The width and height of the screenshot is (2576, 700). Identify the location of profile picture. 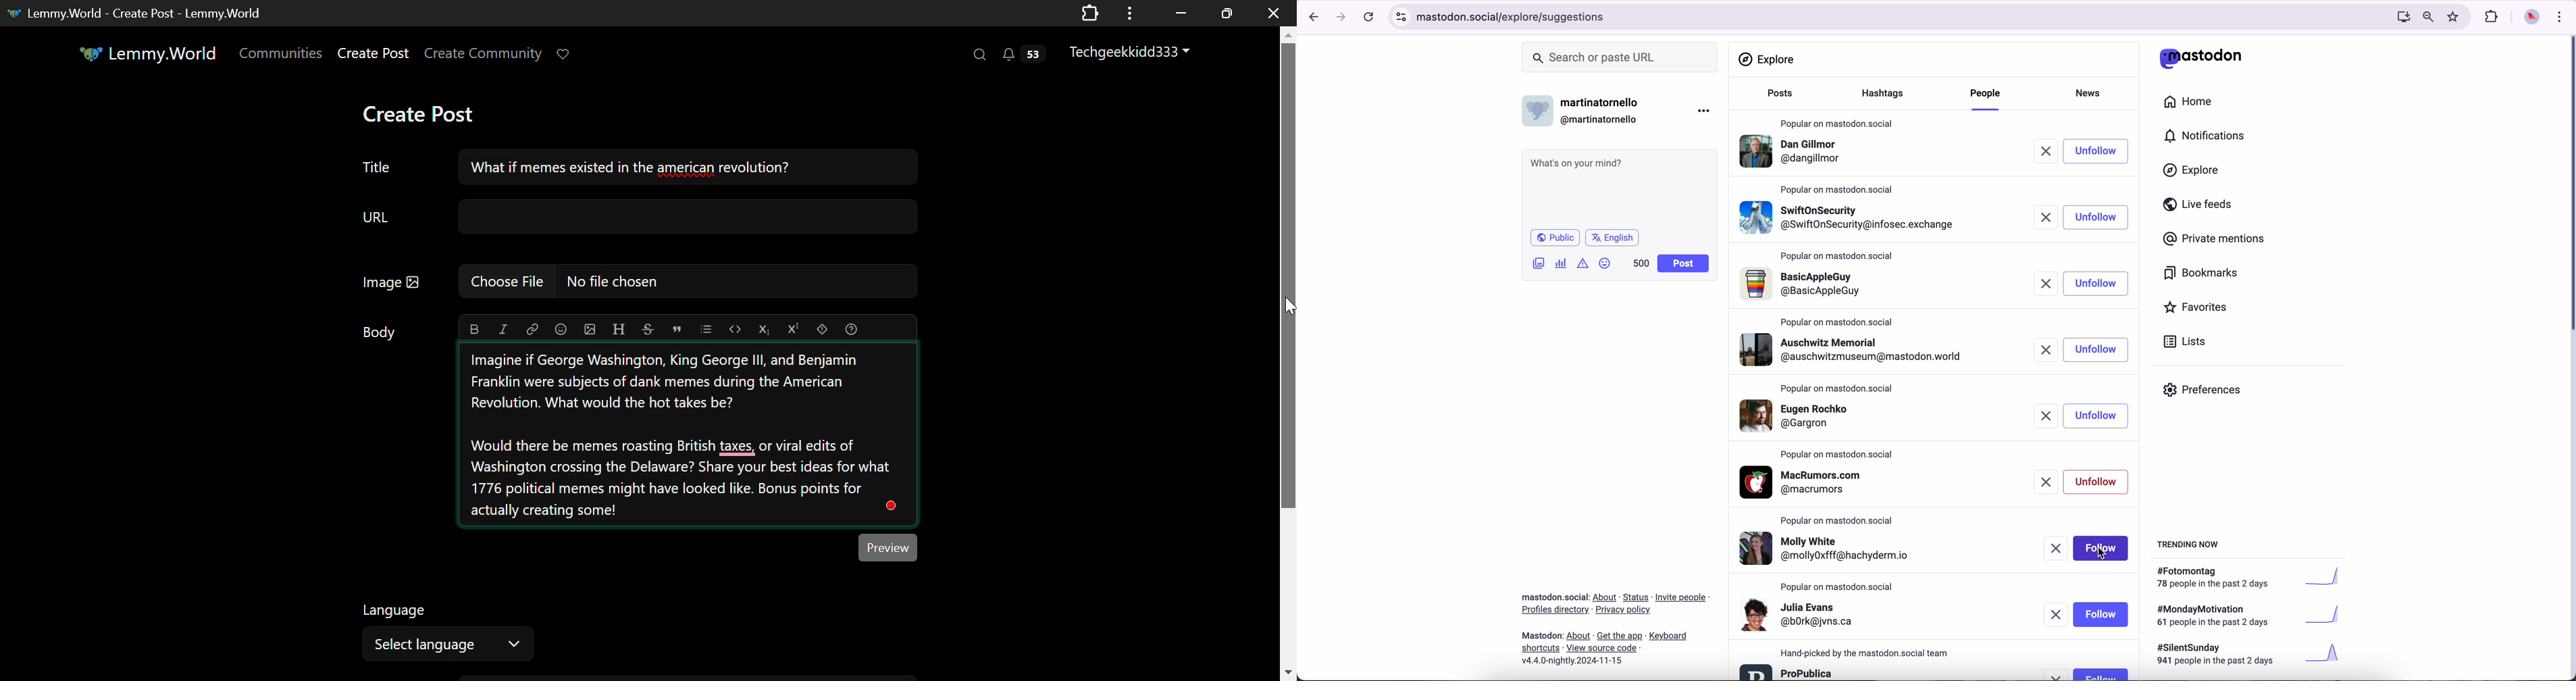
(2529, 18).